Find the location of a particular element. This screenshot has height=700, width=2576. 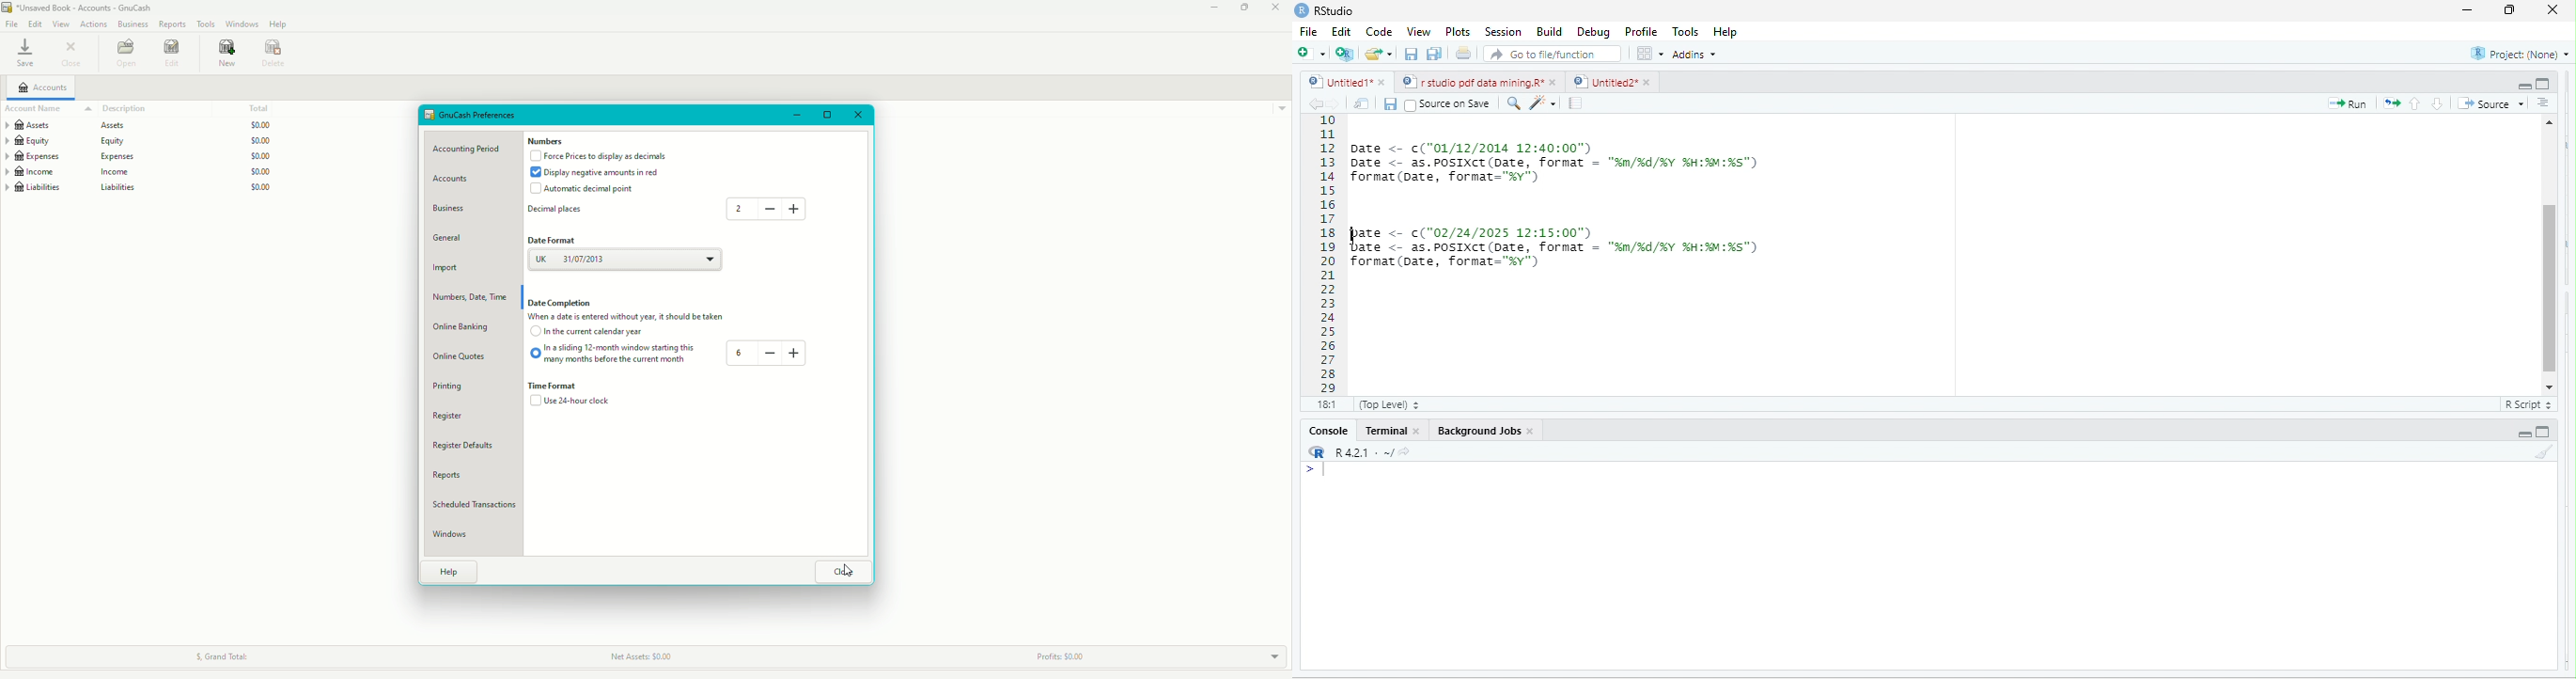

Liabilities is located at coordinates (139, 189).